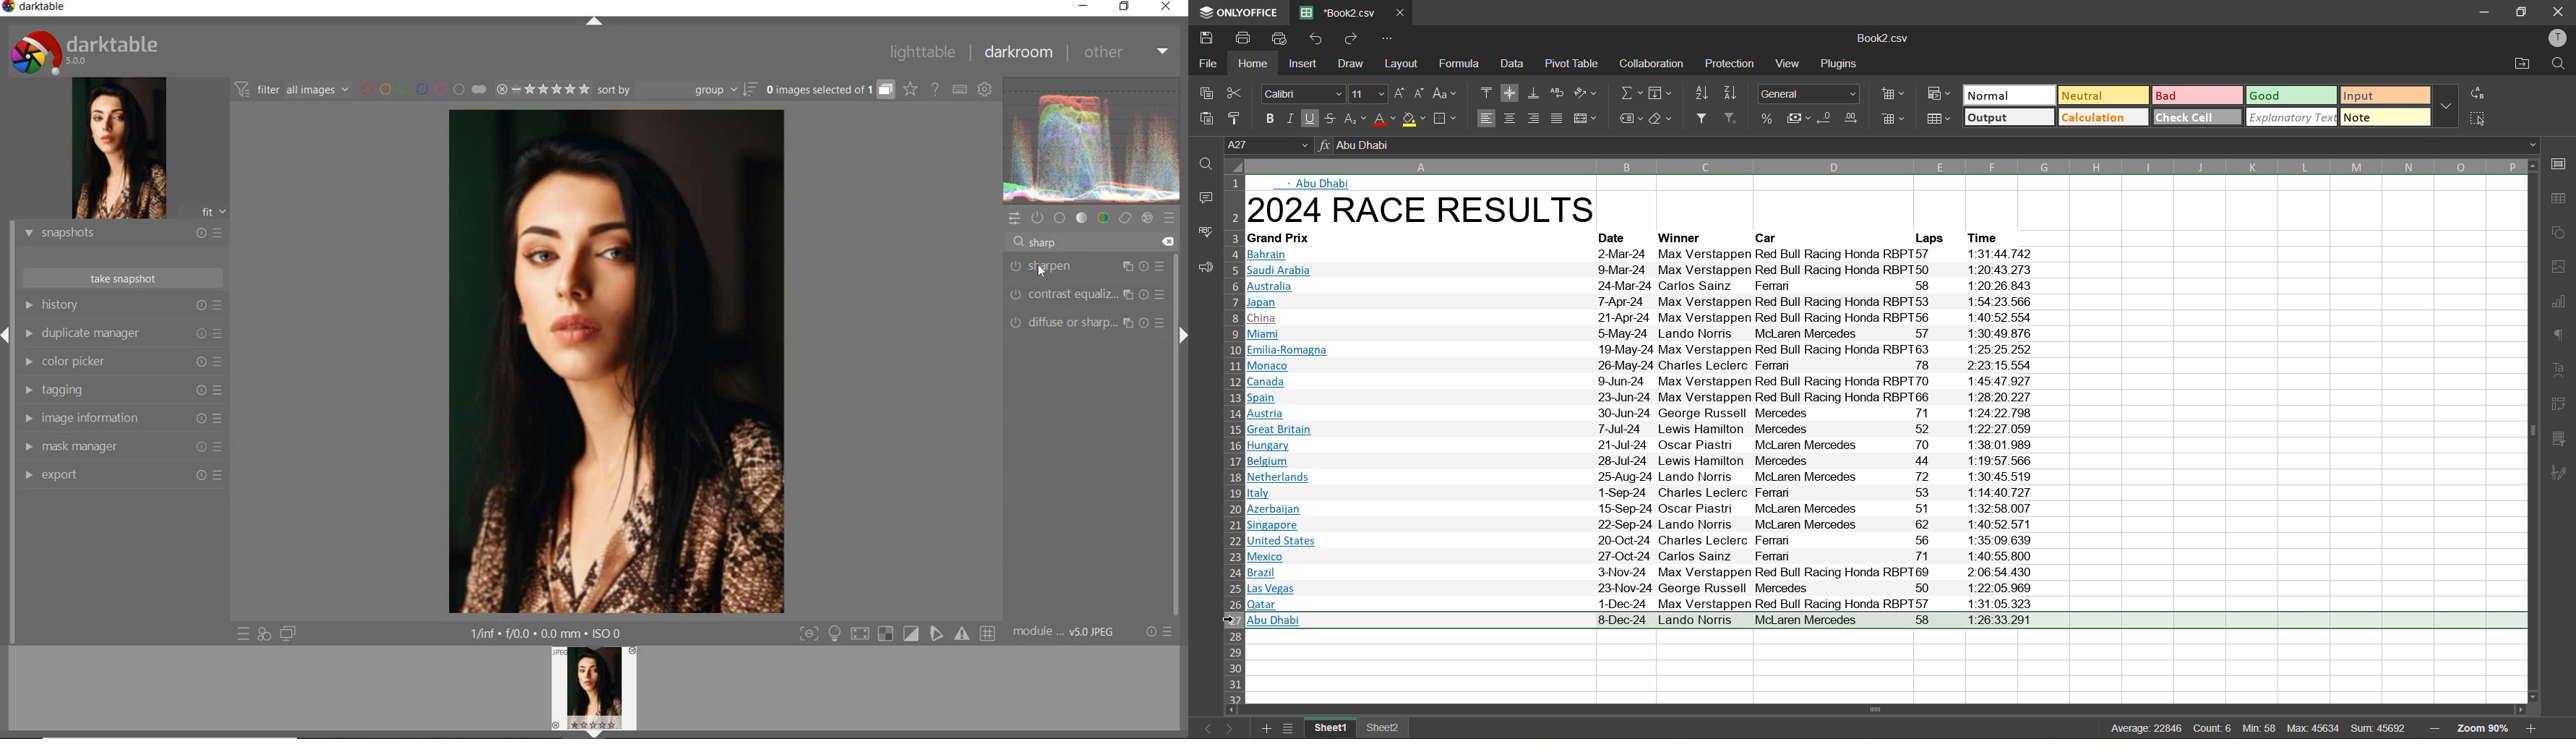 The image size is (2576, 756). What do you see at coordinates (1487, 95) in the screenshot?
I see `align top` at bounding box center [1487, 95].